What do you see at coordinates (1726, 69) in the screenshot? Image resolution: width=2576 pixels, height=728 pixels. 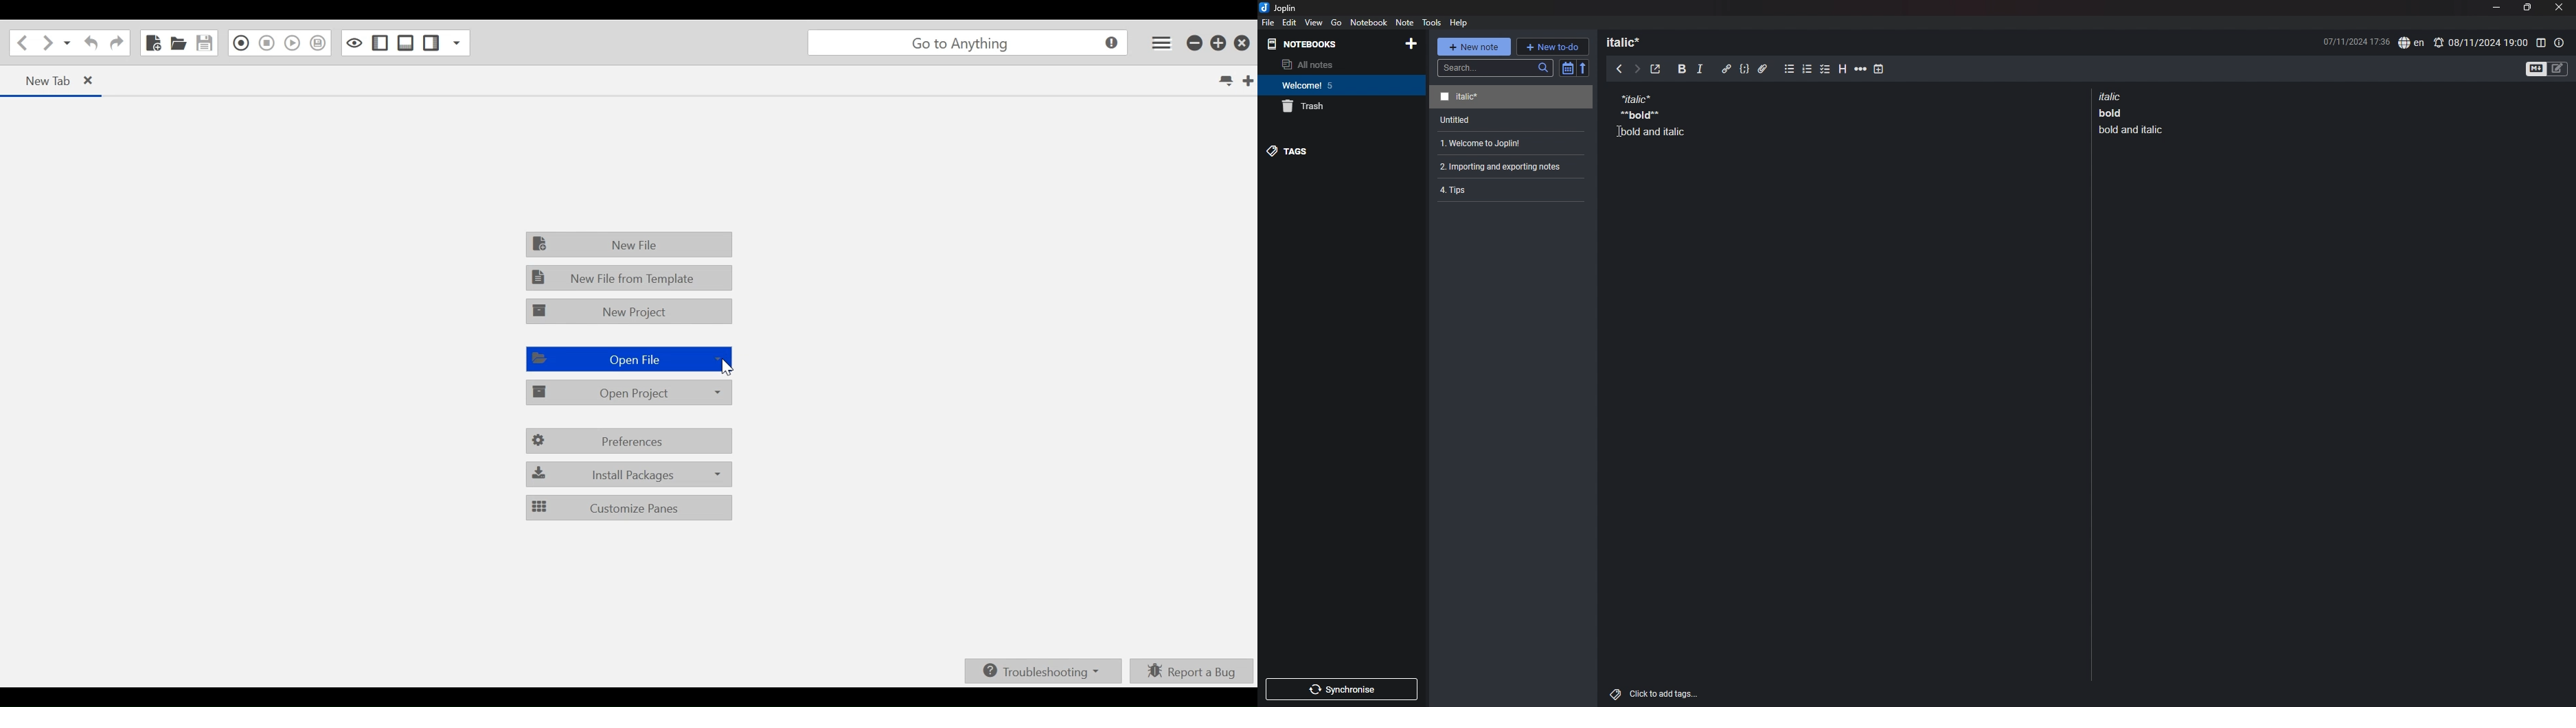 I see `hyperlink` at bounding box center [1726, 69].